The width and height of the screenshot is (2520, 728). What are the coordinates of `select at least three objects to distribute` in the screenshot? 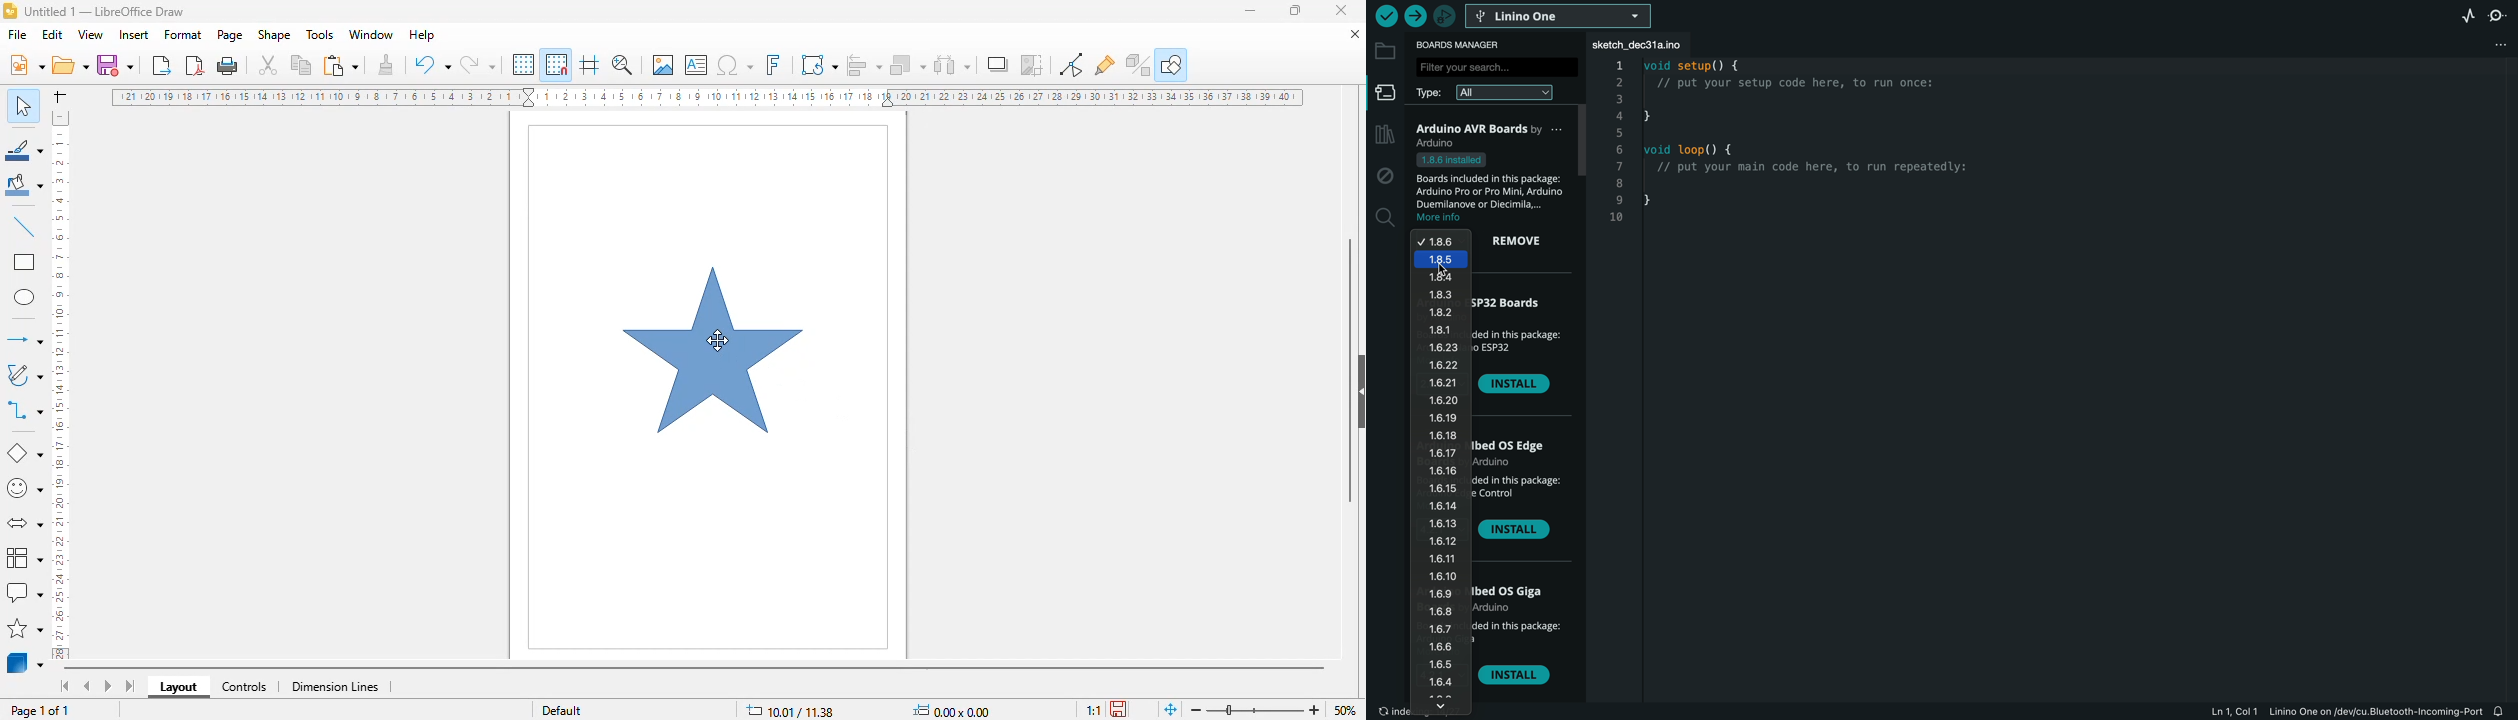 It's located at (952, 64).